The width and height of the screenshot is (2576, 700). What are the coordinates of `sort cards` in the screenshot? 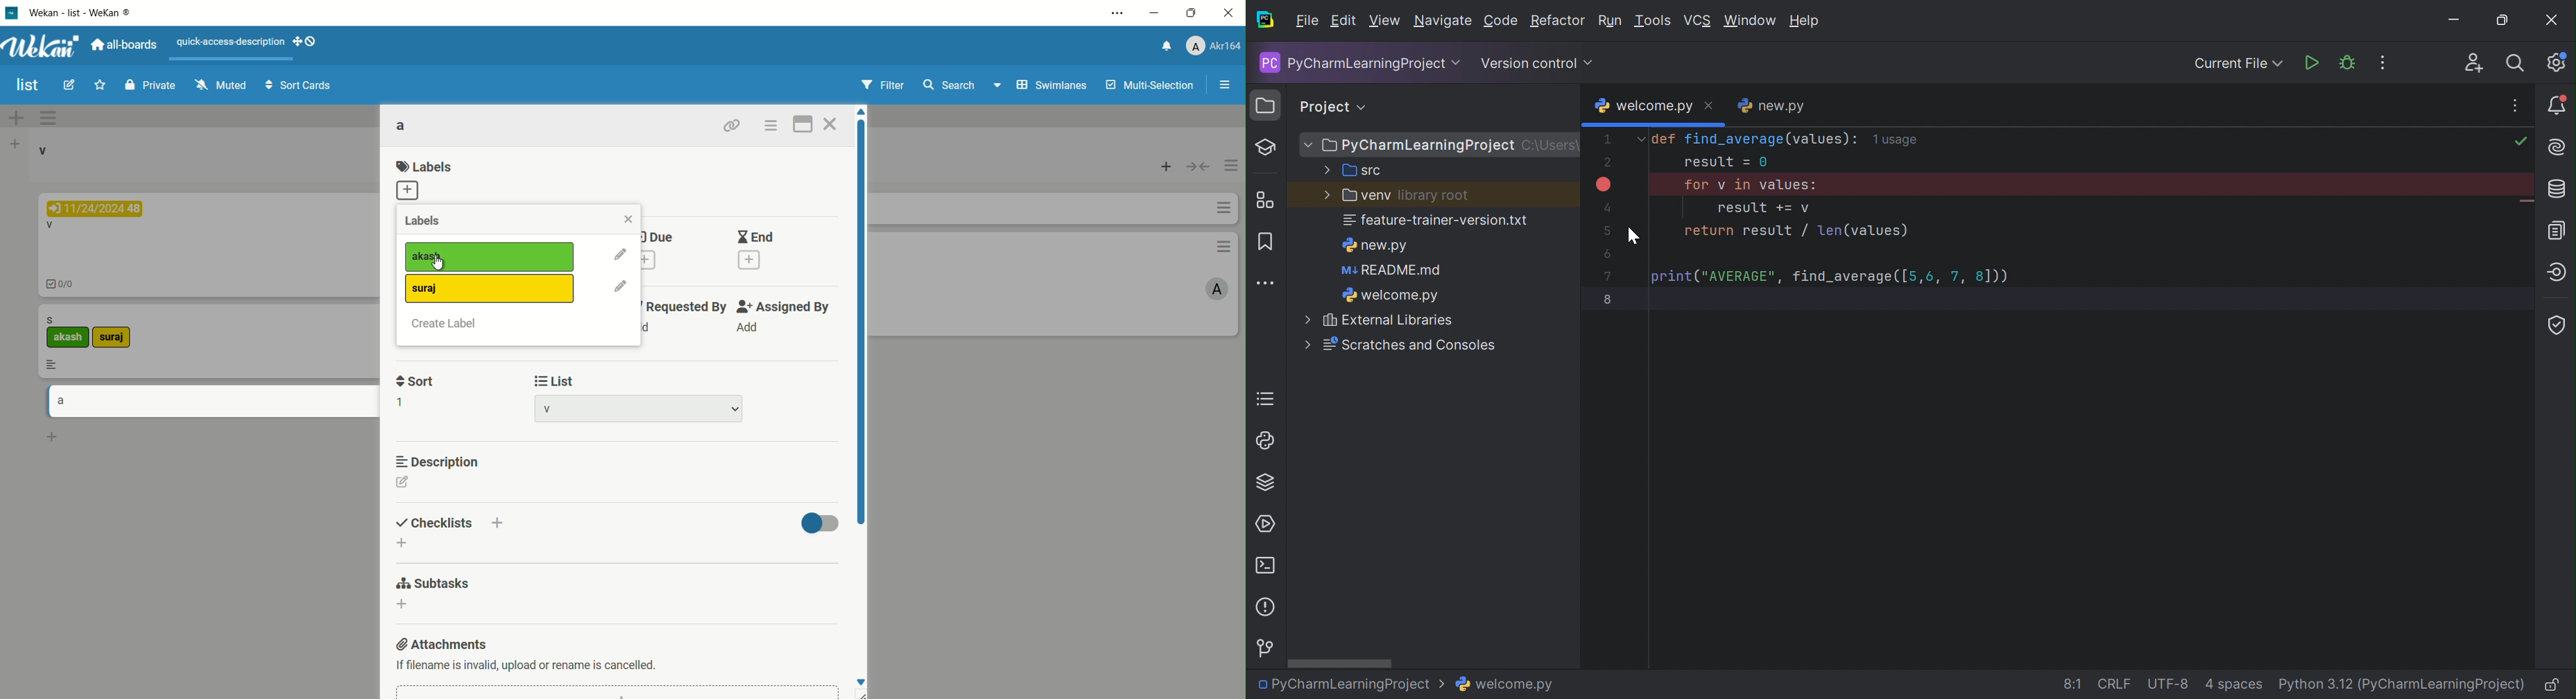 It's located at (300, 86).